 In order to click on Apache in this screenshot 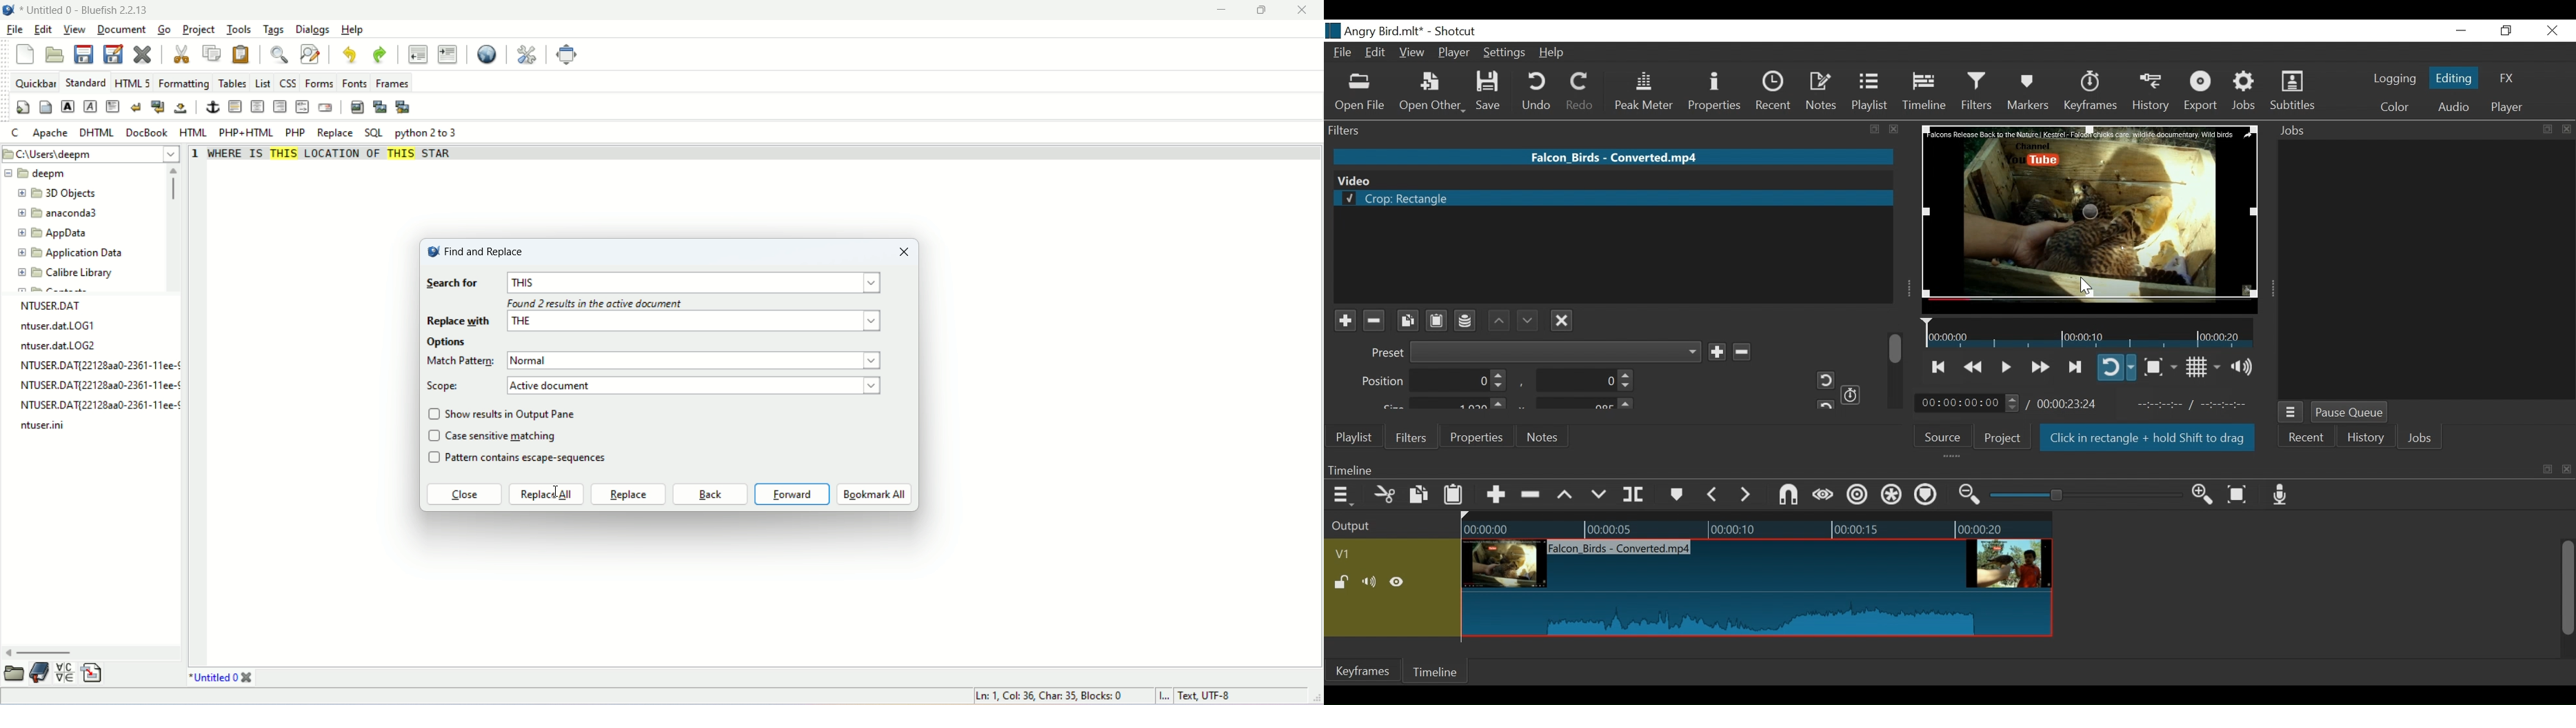, I will do `click(48, 133)`.